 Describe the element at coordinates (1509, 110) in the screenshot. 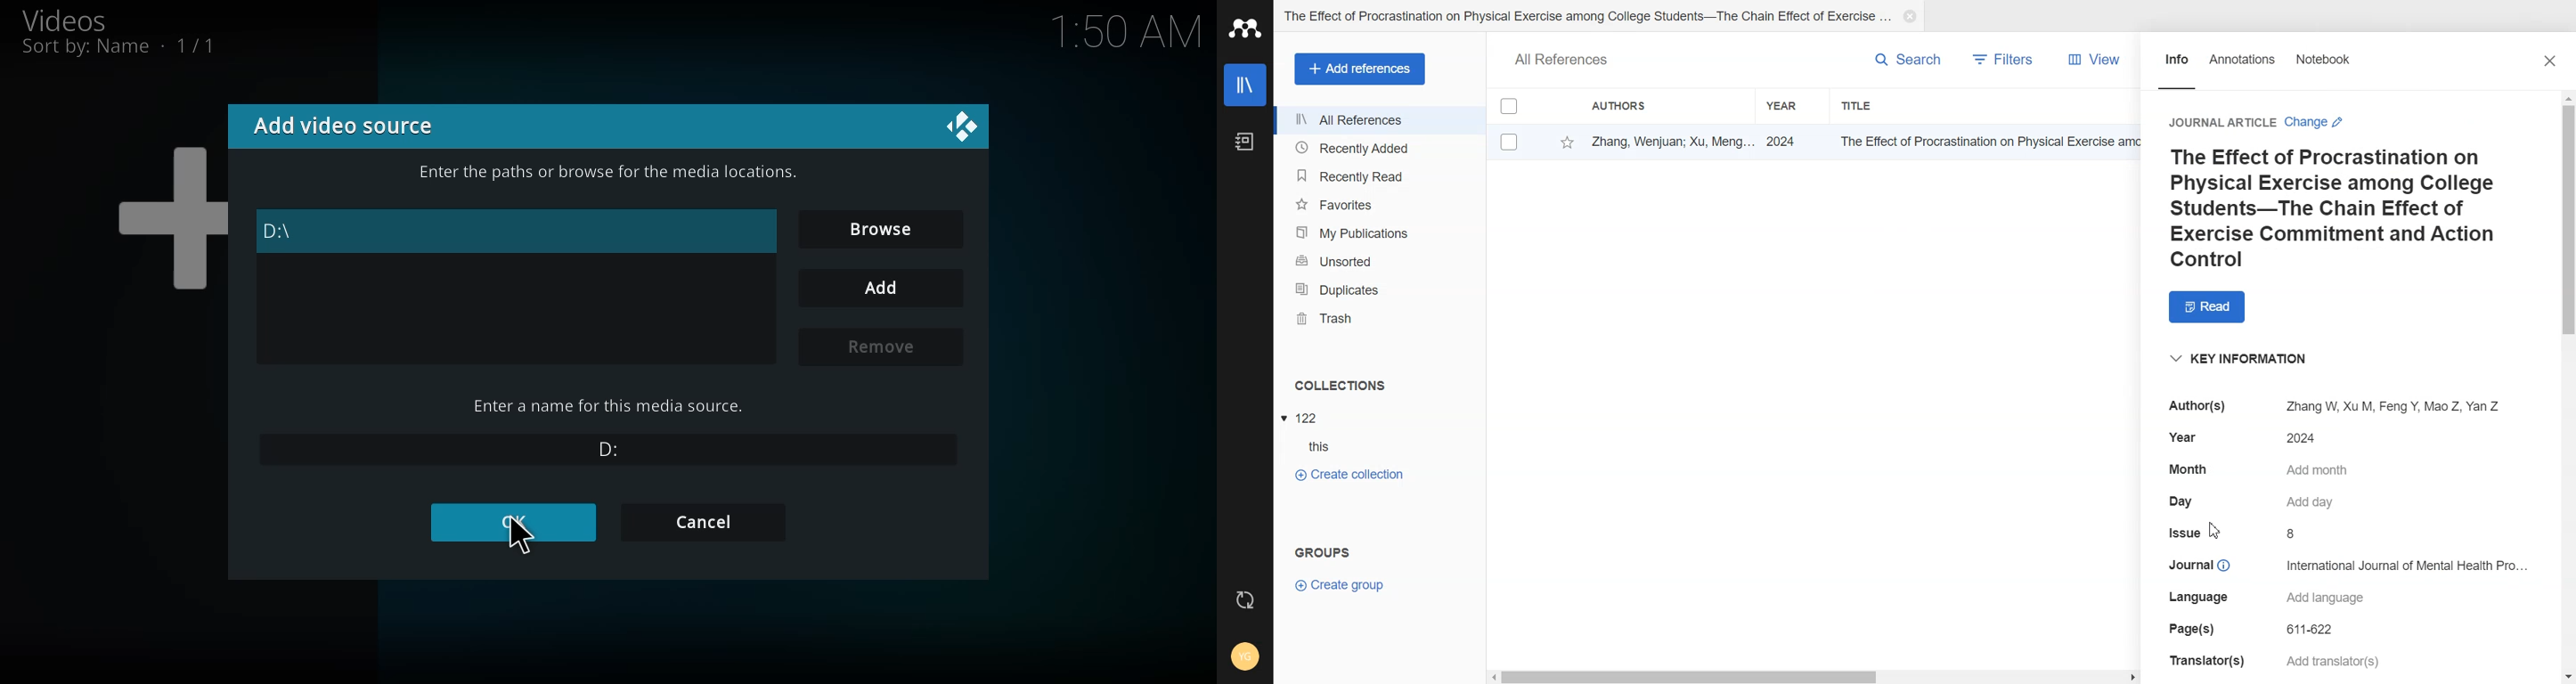

I see `Check box` at that location.